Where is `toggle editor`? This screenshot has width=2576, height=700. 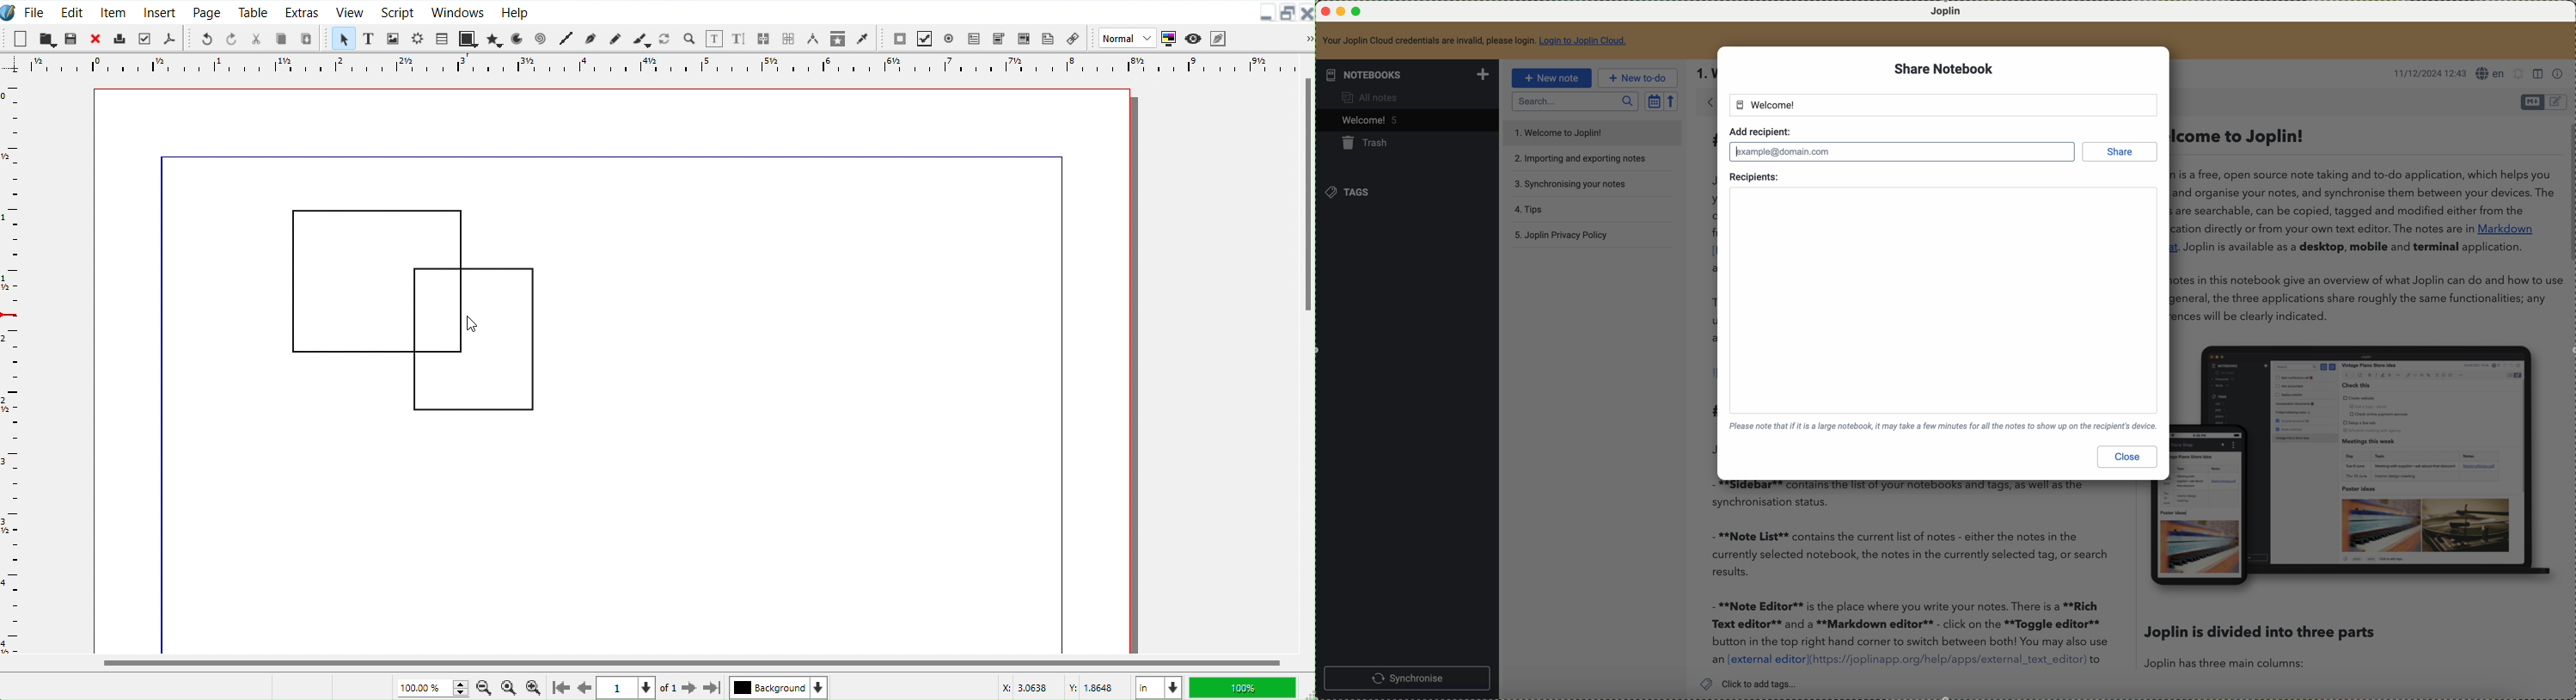 toggle editor is located at coordinates (2532, 102).